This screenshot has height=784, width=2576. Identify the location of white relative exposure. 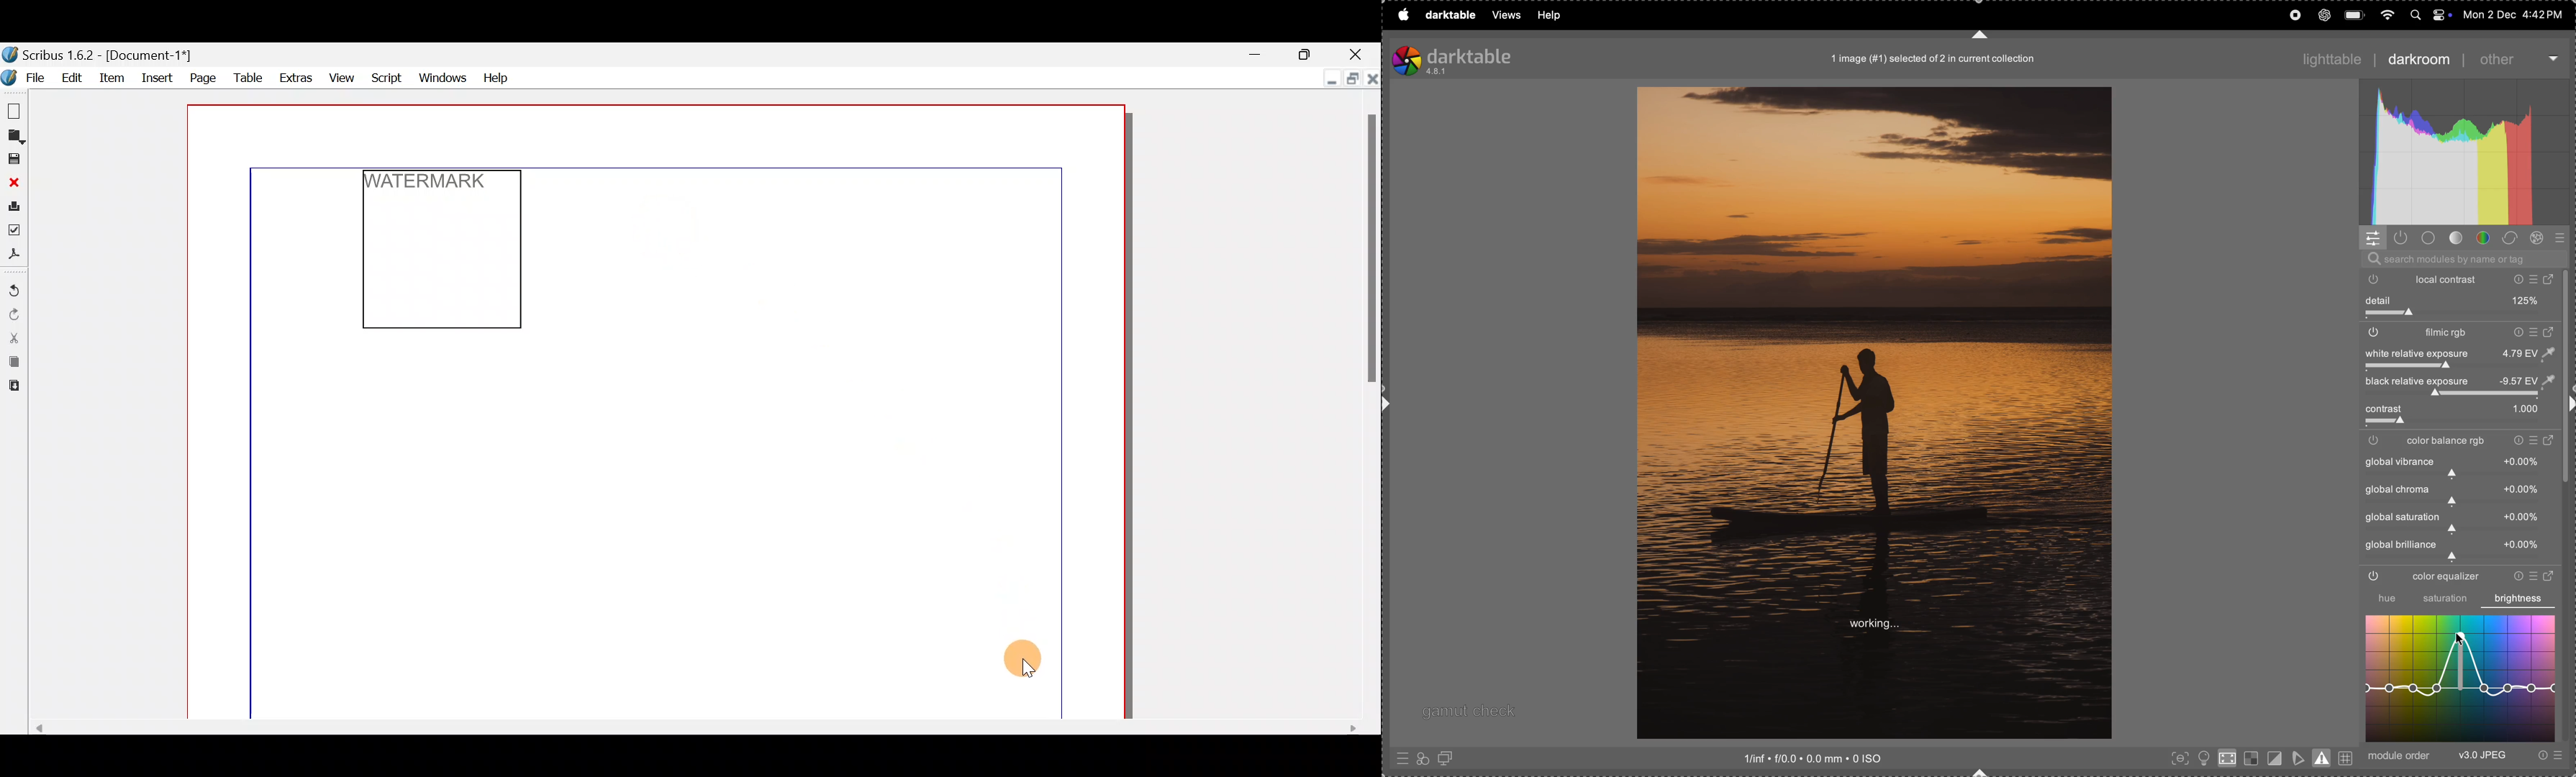
(2459, 353).